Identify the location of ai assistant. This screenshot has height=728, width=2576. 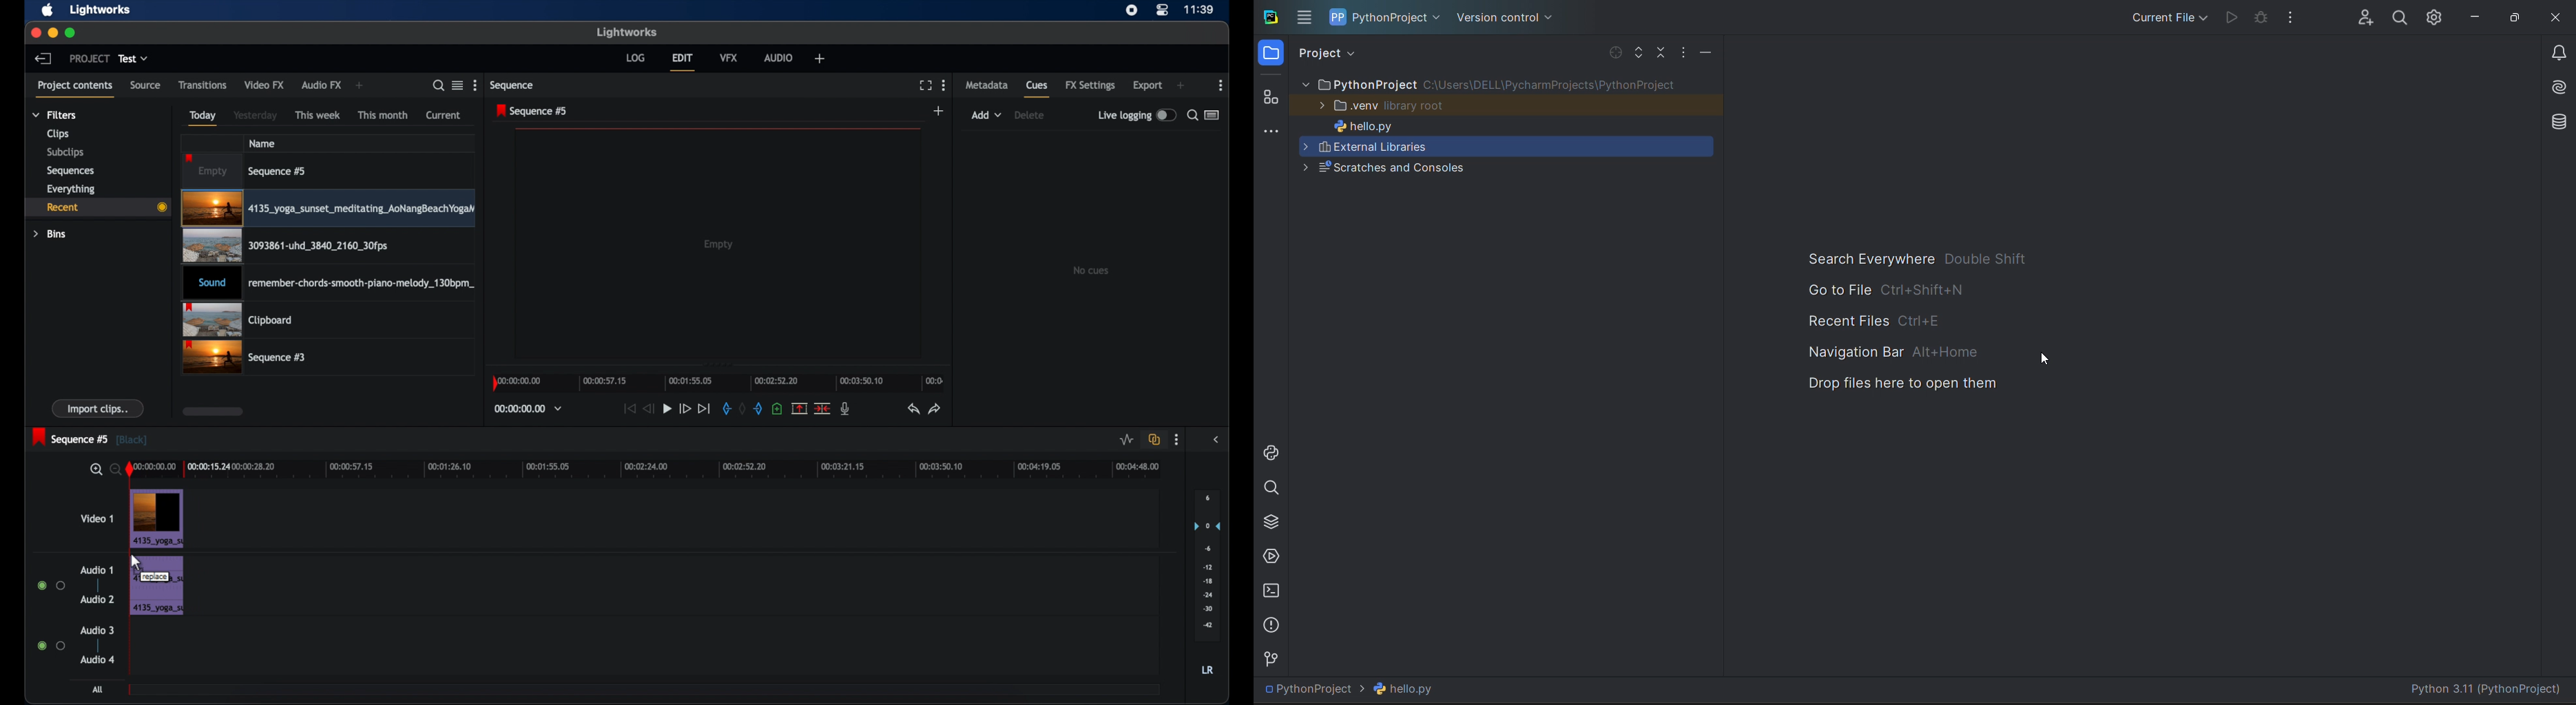
(2559, 87).